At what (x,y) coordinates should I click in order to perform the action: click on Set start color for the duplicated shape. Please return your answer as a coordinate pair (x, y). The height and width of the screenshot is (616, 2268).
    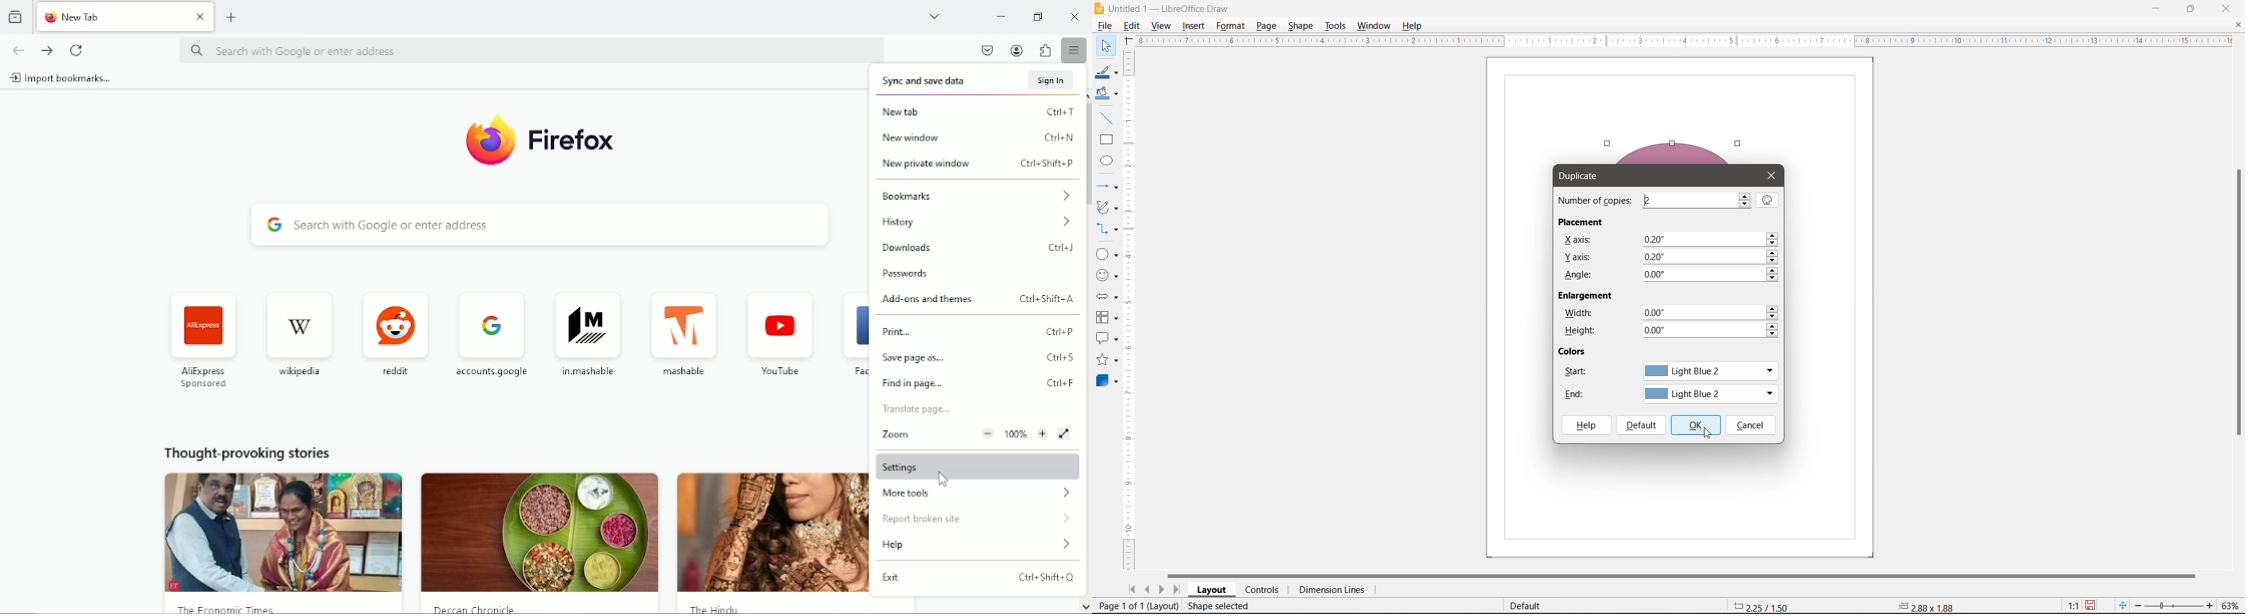
    Looking at the image, I should click on (1711, 371).